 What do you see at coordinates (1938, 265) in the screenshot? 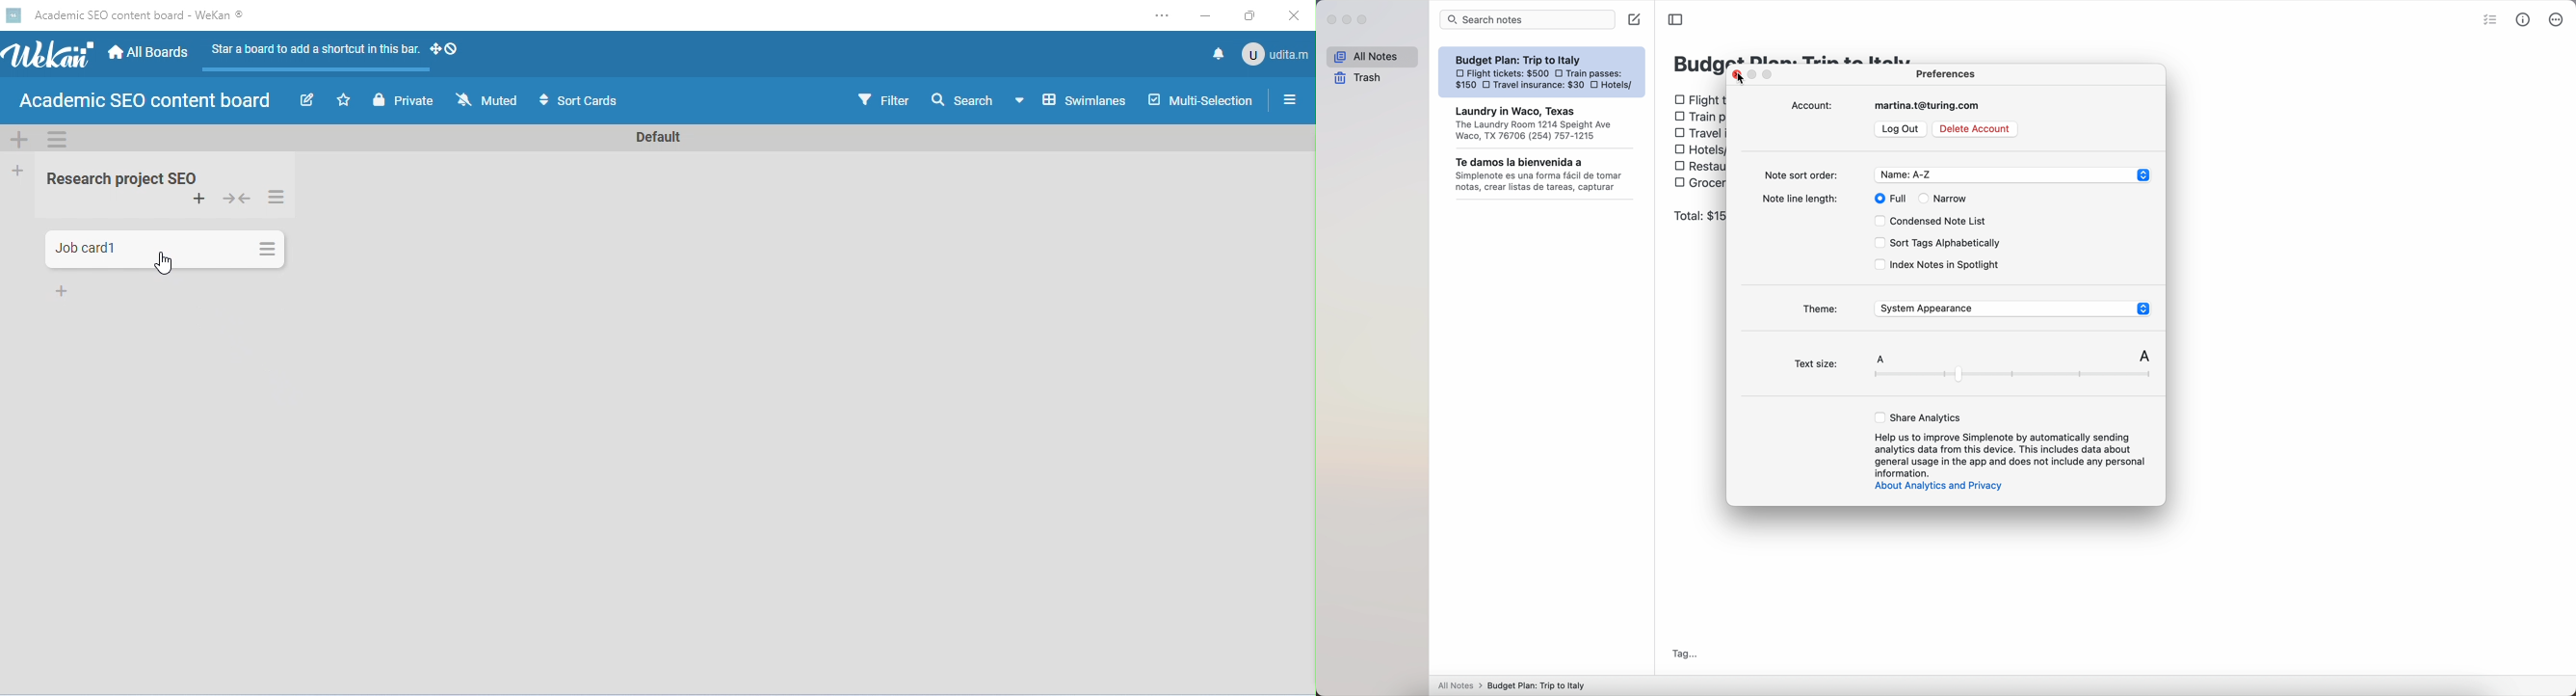
I see `index notes in spotlight` at bounding box center [1938, 265].